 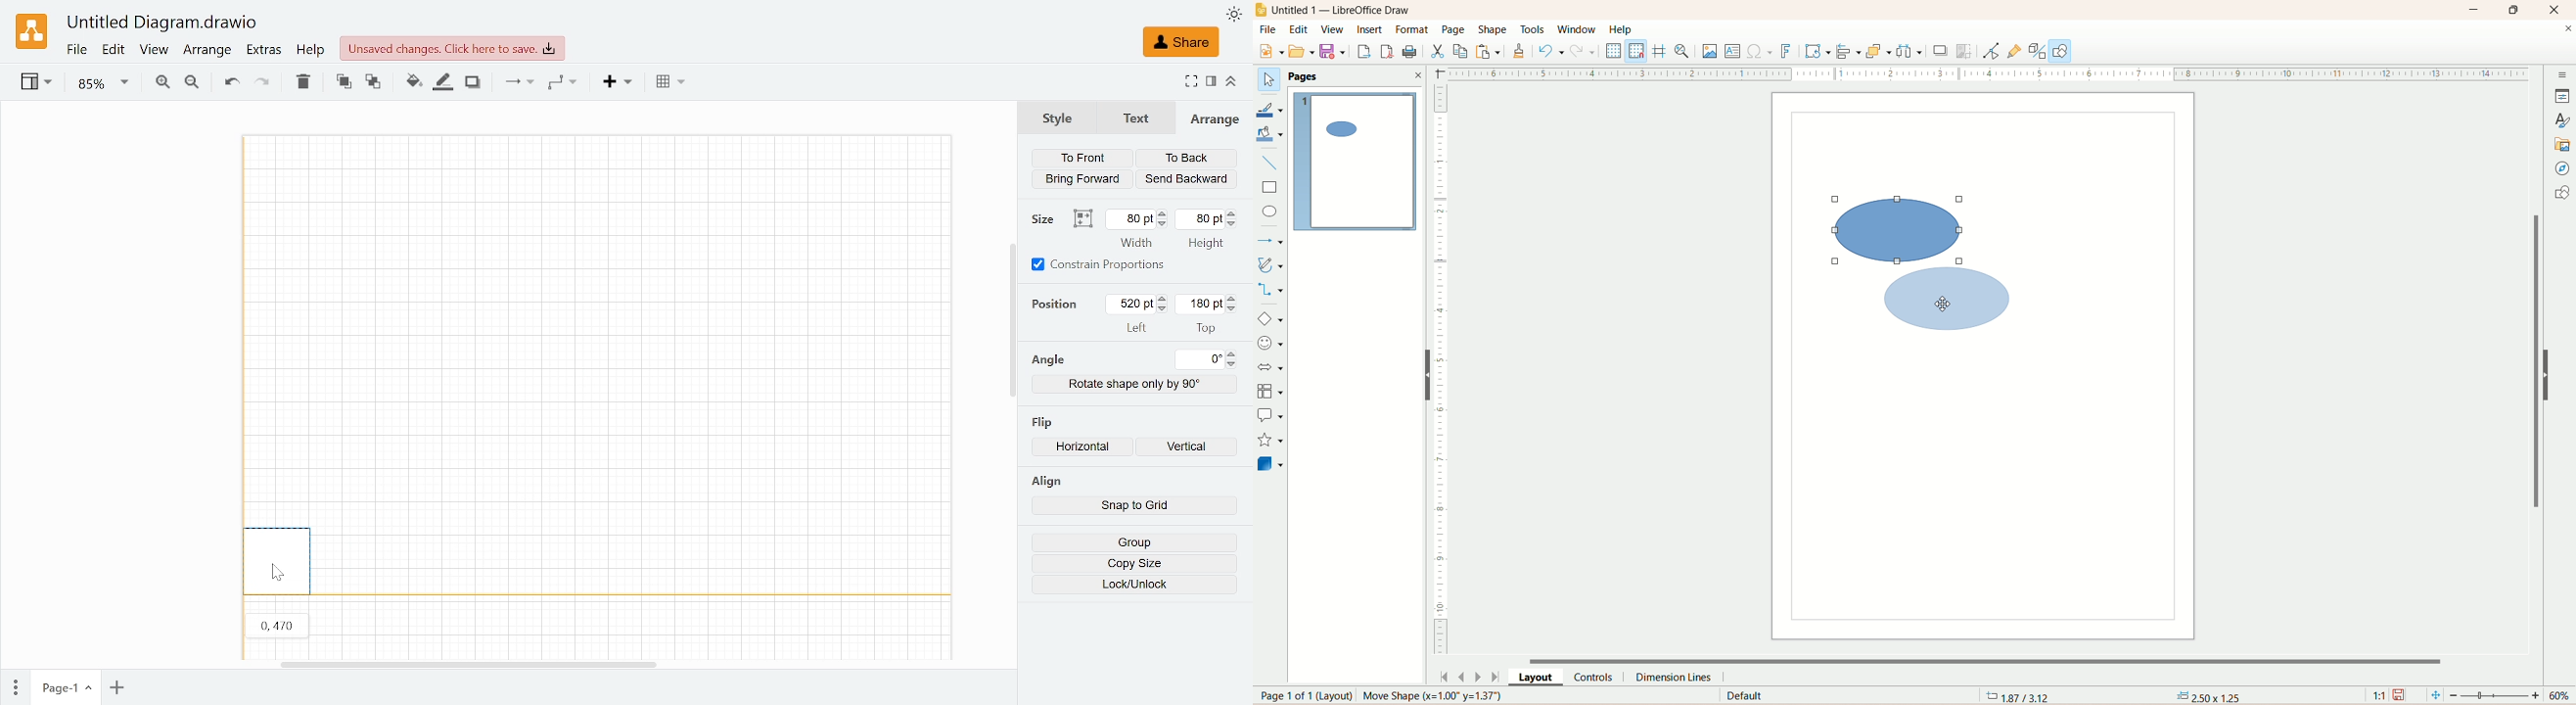 I want to click on Zoom in, so click(x=161, y=84).